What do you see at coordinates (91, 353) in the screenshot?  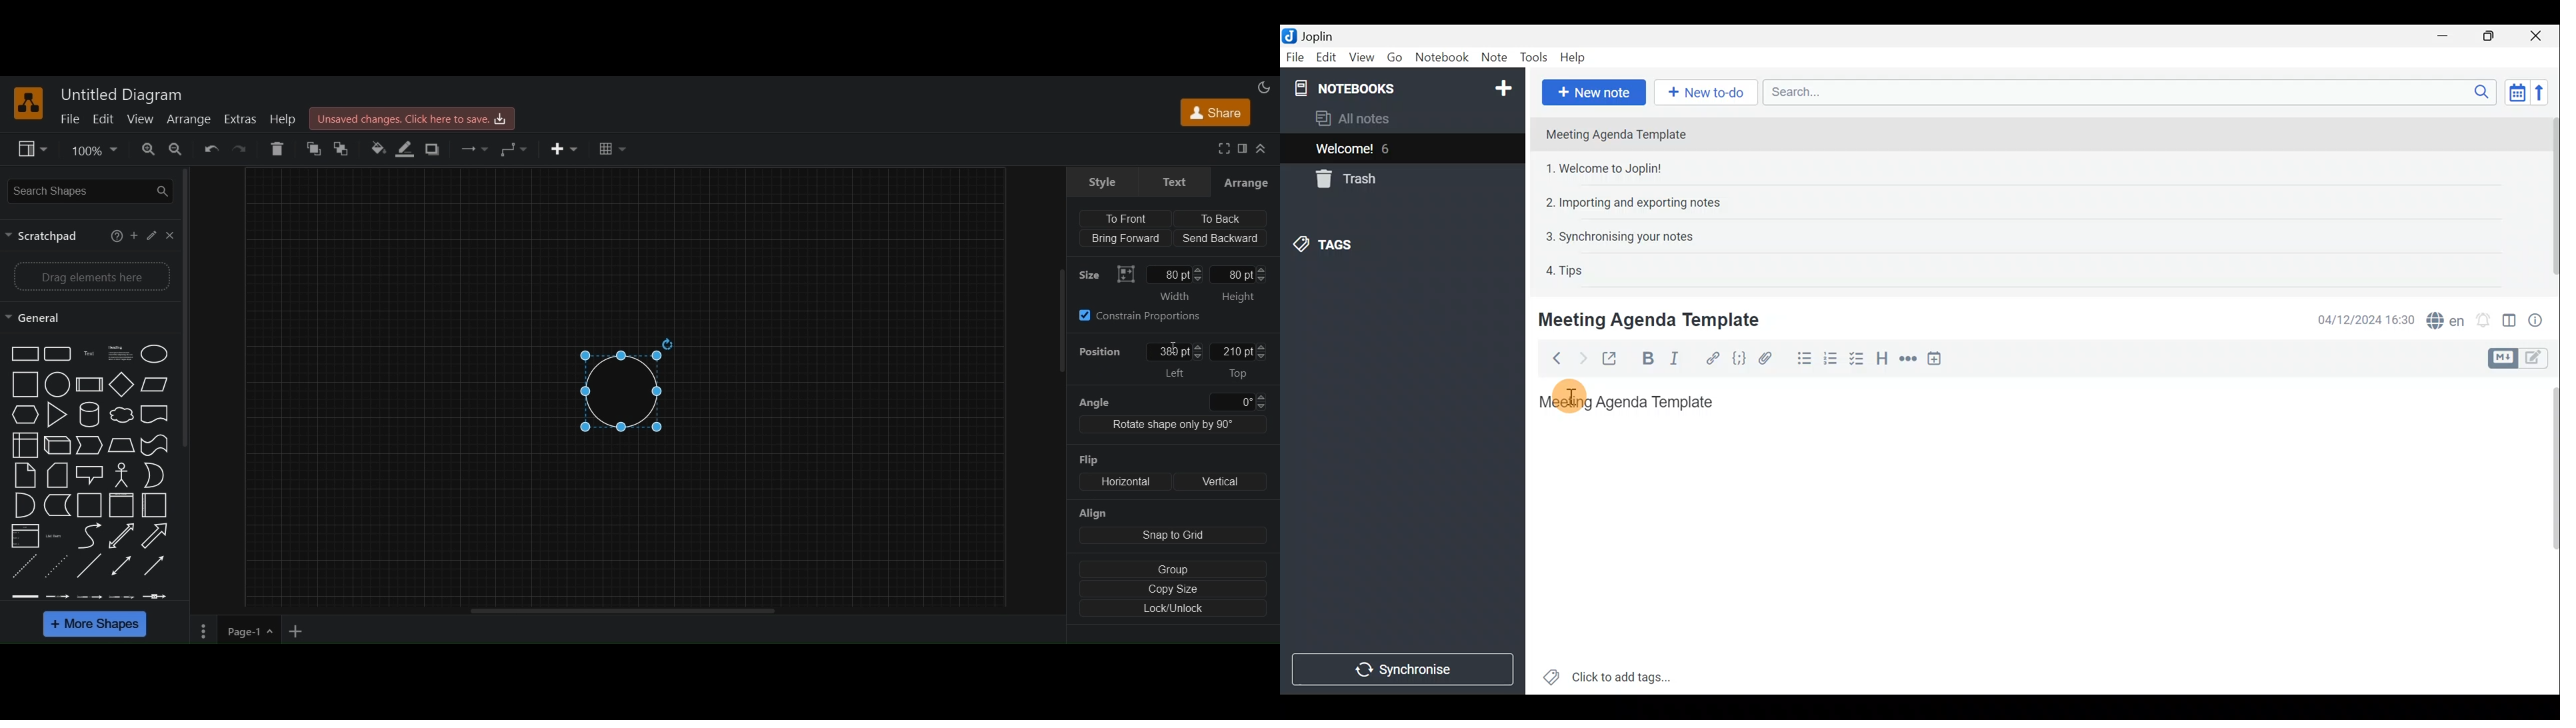 I see `task` at bounding box center [91, 353].